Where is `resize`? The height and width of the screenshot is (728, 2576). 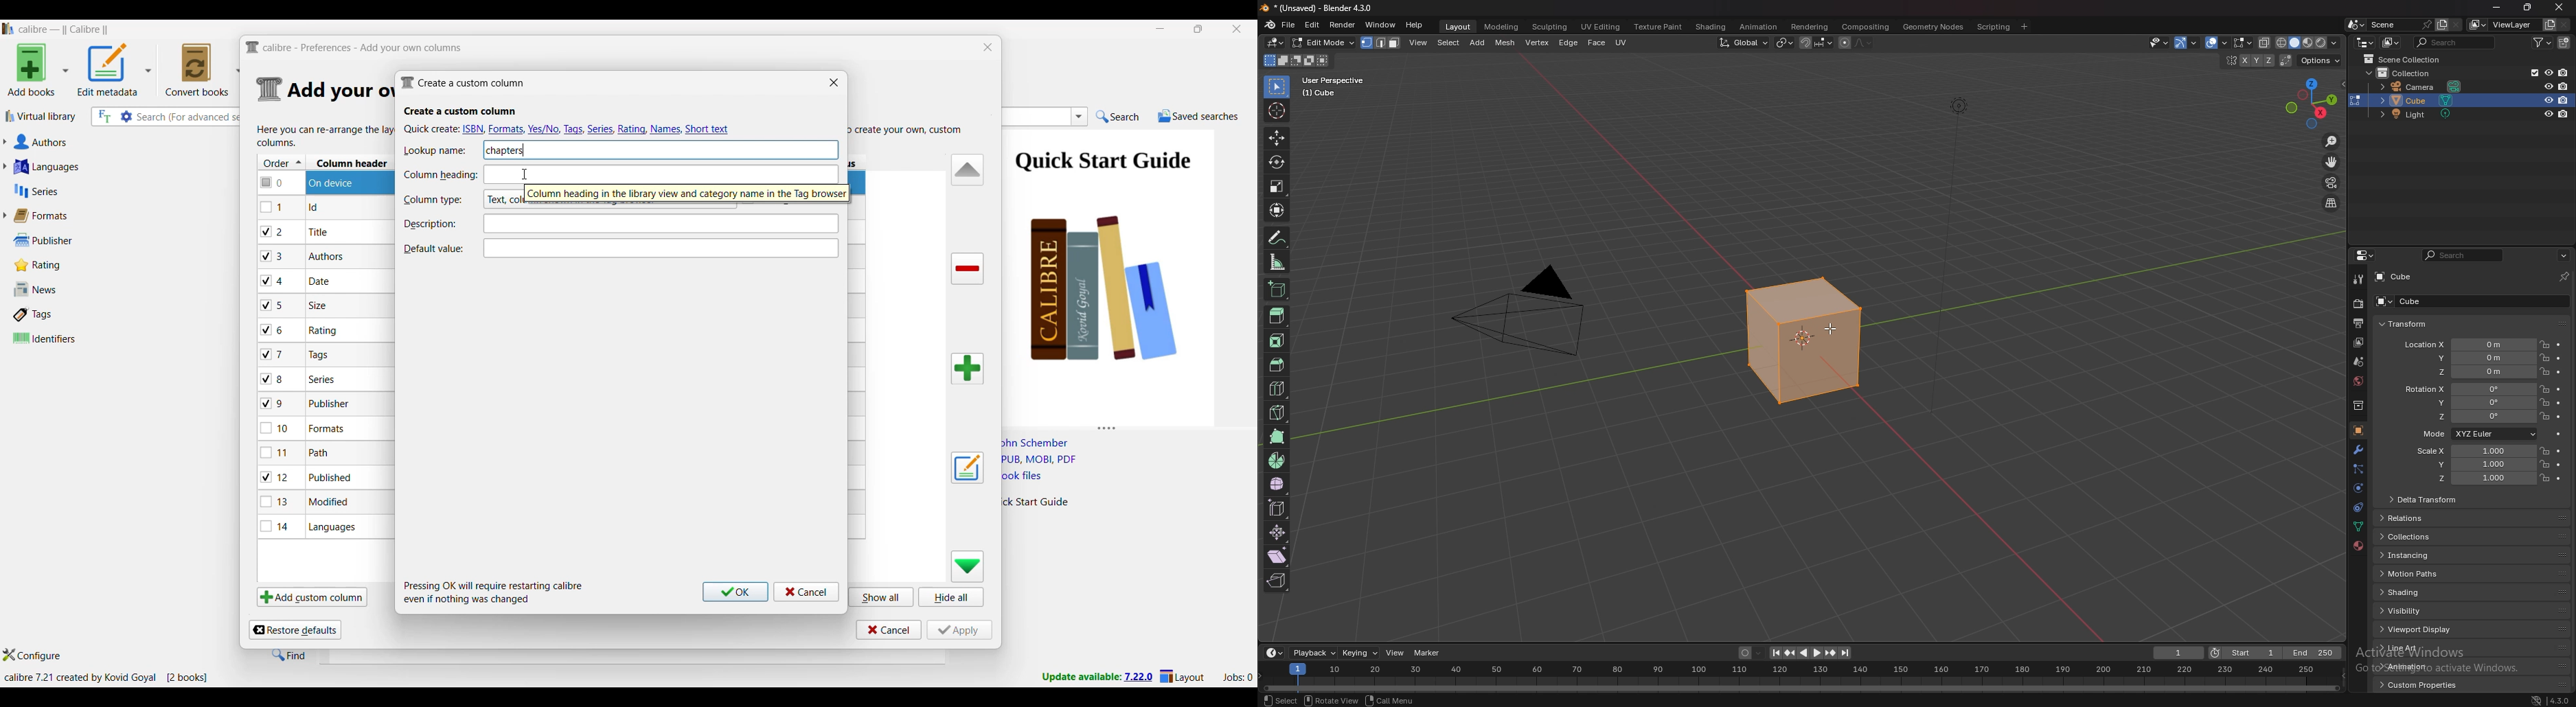
resize is located at coordinates (2528, 8).